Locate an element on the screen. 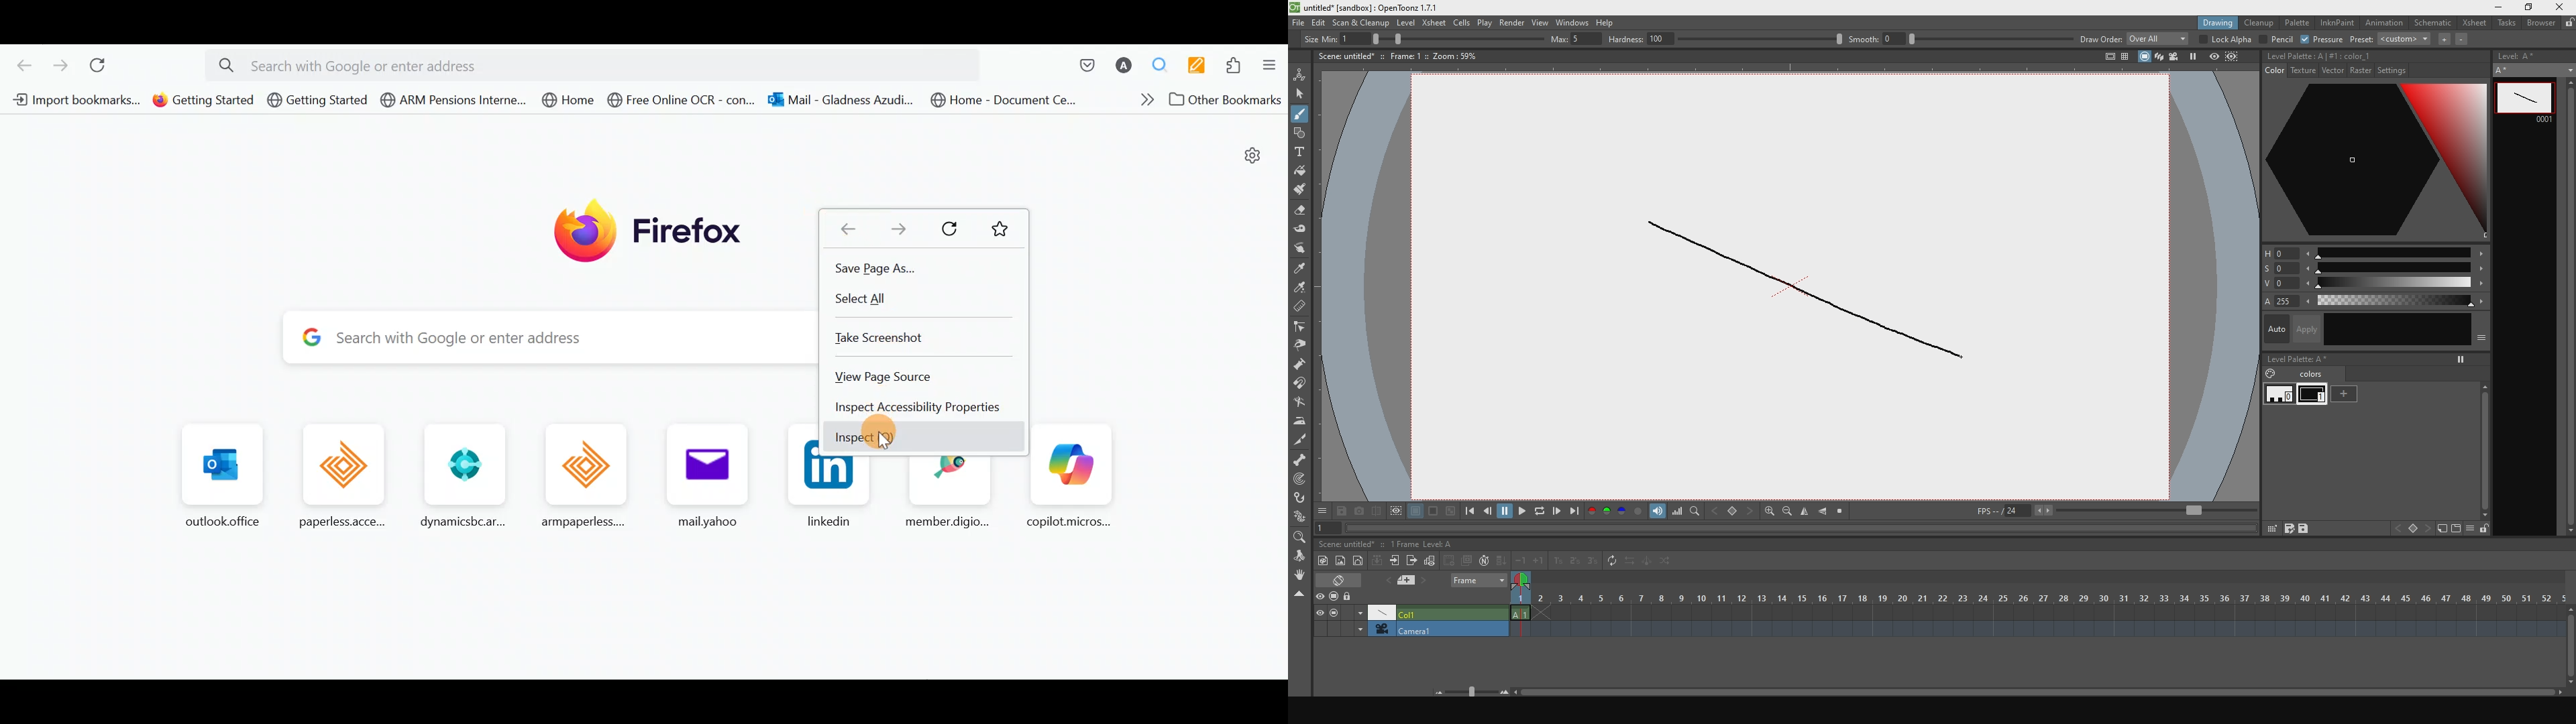 The width and height of the screenshot is (2576, 728). stop is located at coordinates (1843, 512).